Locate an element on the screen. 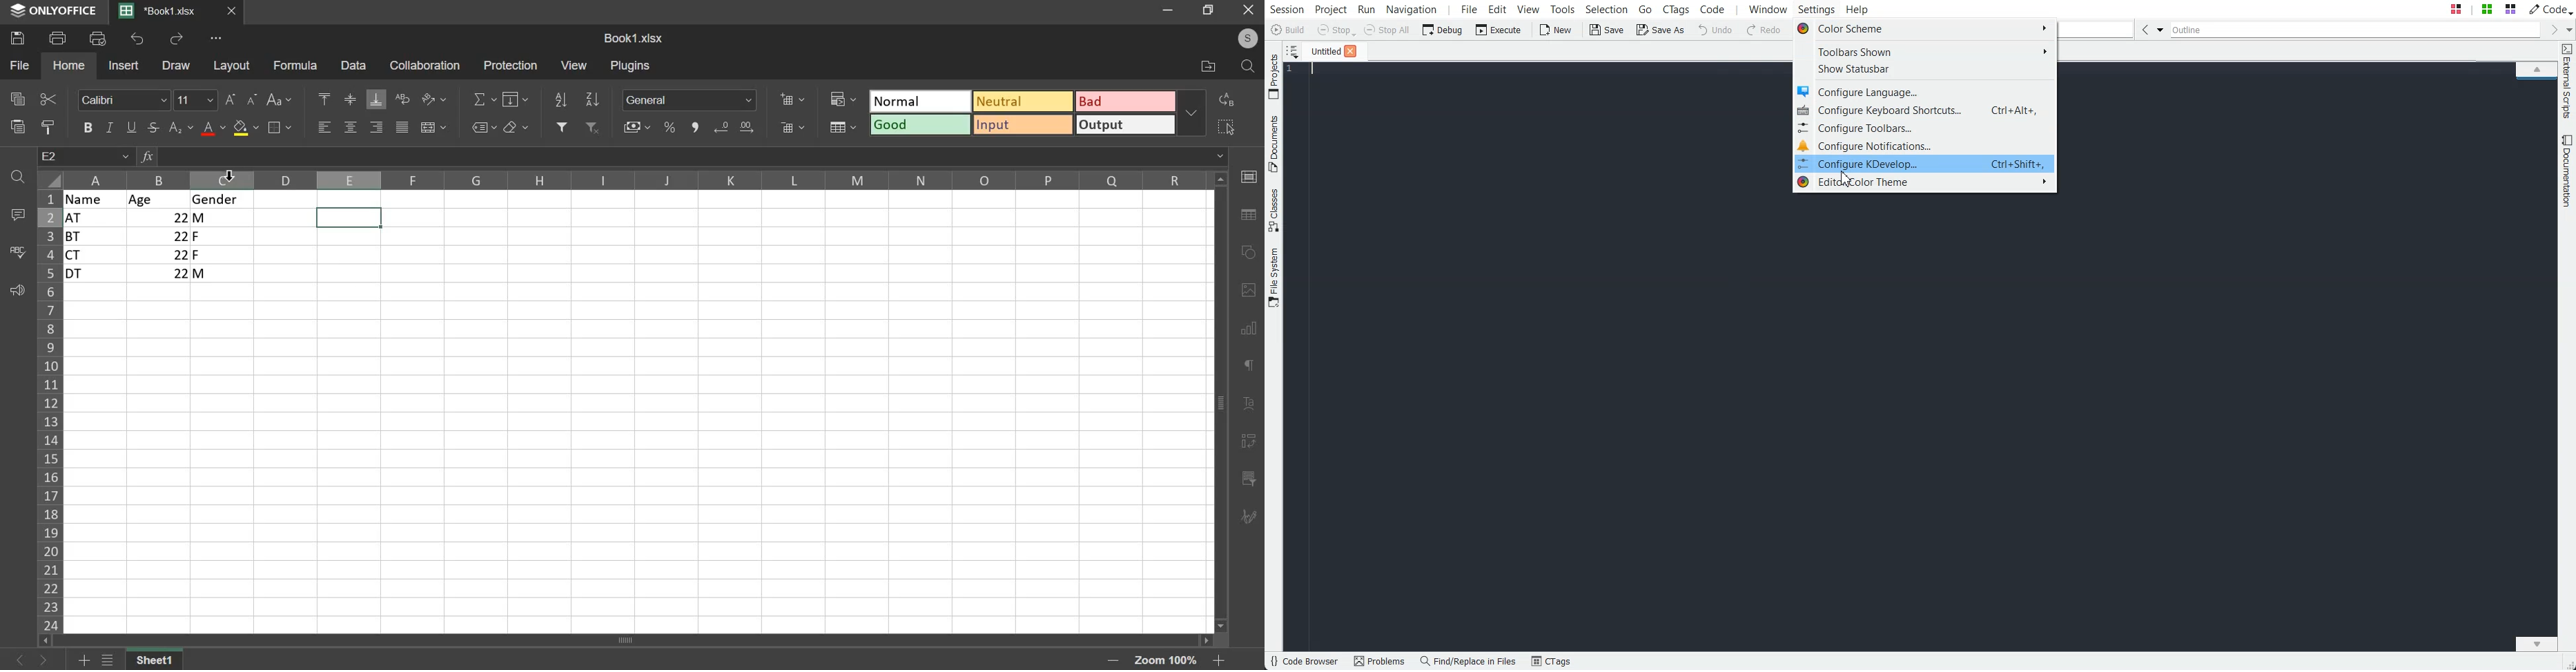 The height and width of the screenshot is (672, 2576). align center is located at coordinates (351, 127).